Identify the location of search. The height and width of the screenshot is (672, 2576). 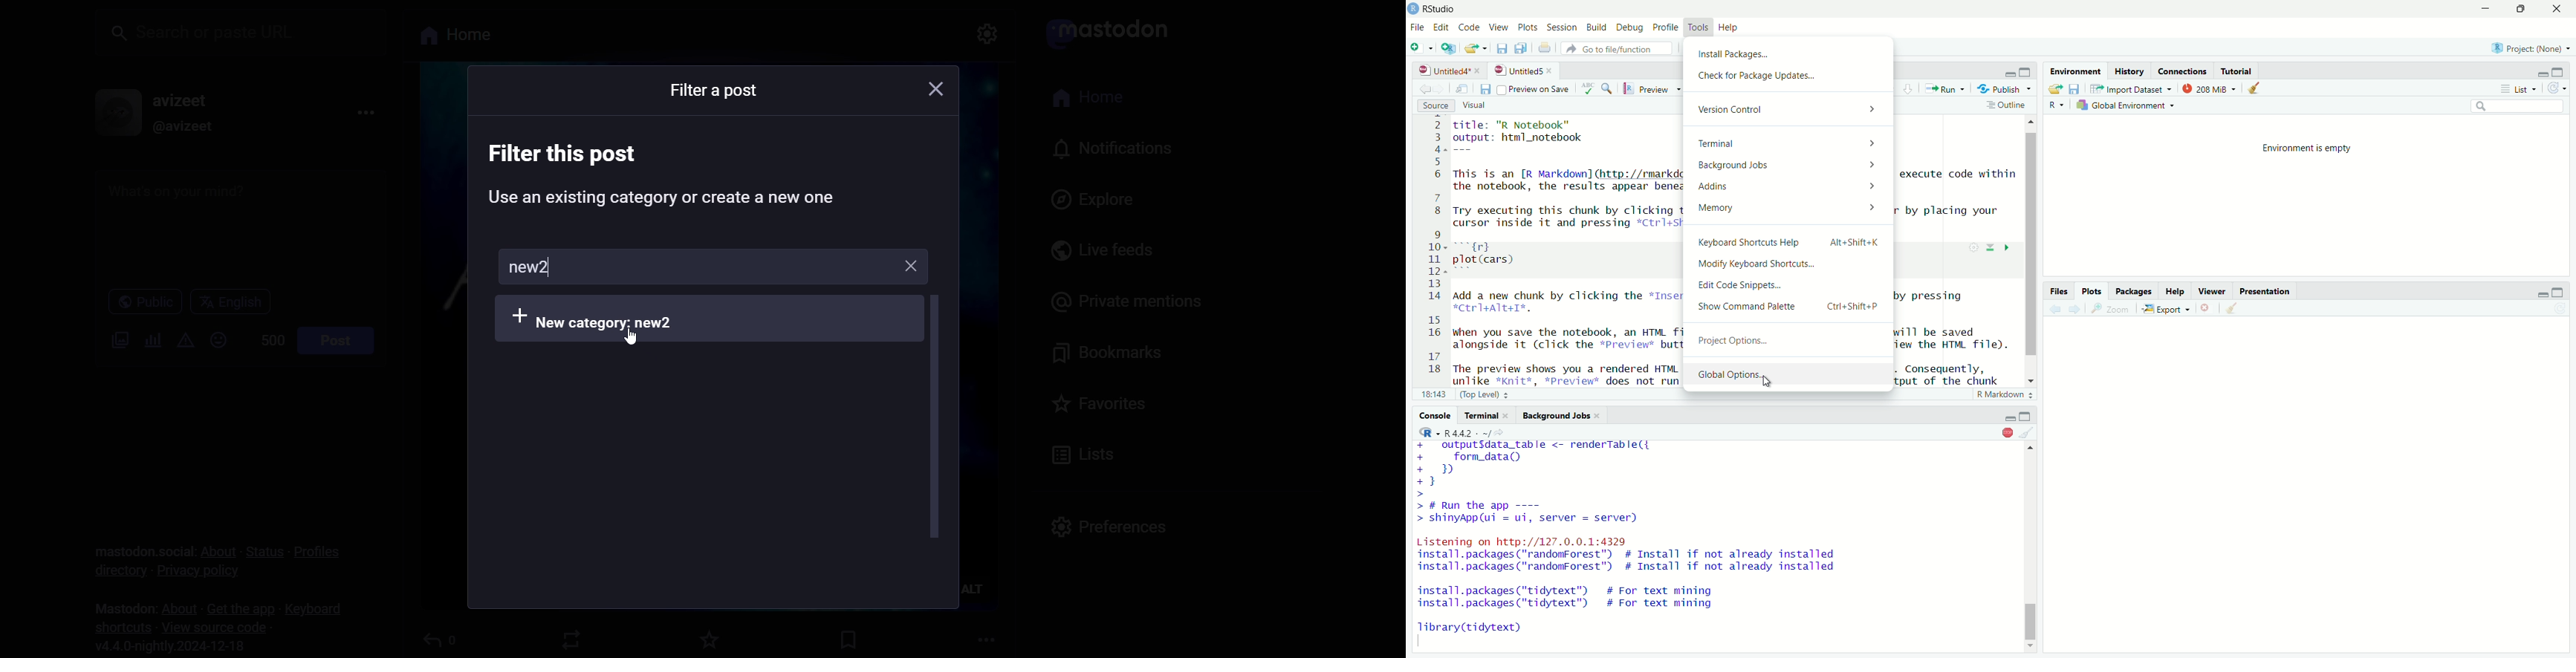
(2519, 107).